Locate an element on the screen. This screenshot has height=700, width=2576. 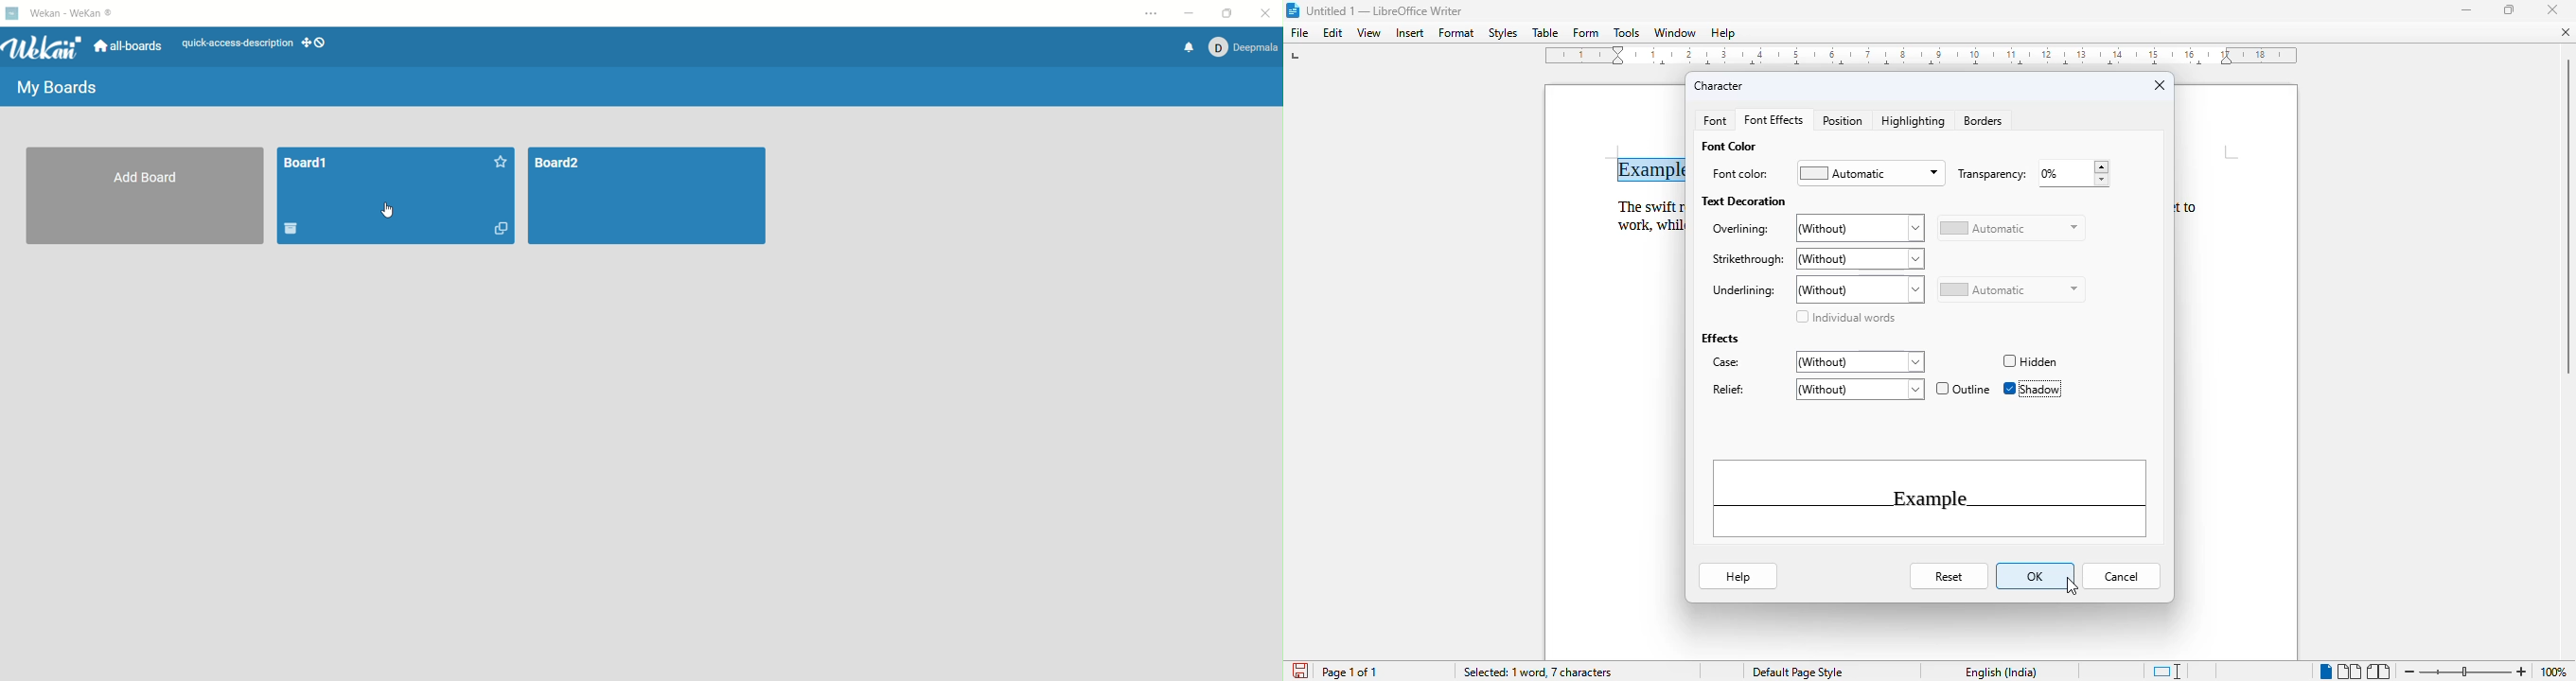
help is located at coordinates (1738, 575).